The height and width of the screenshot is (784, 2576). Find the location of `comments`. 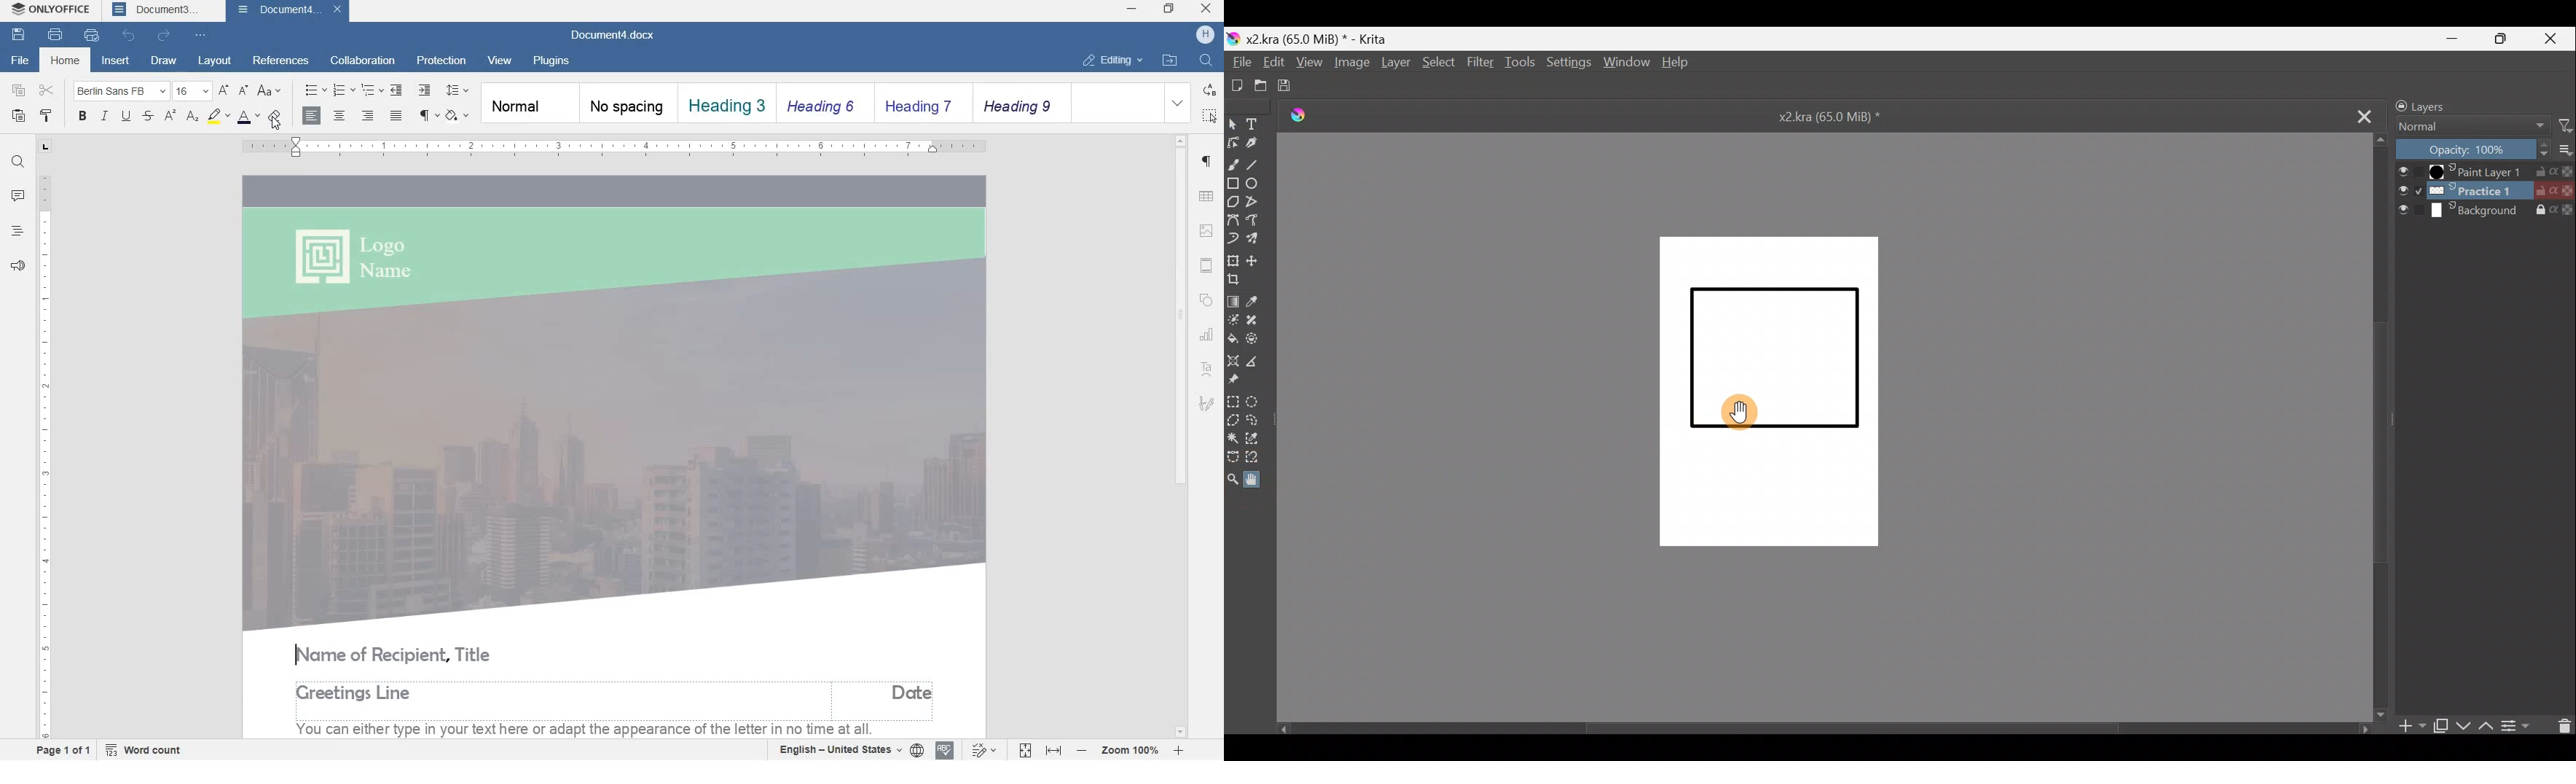

comments is located at coordinates (17, 195).